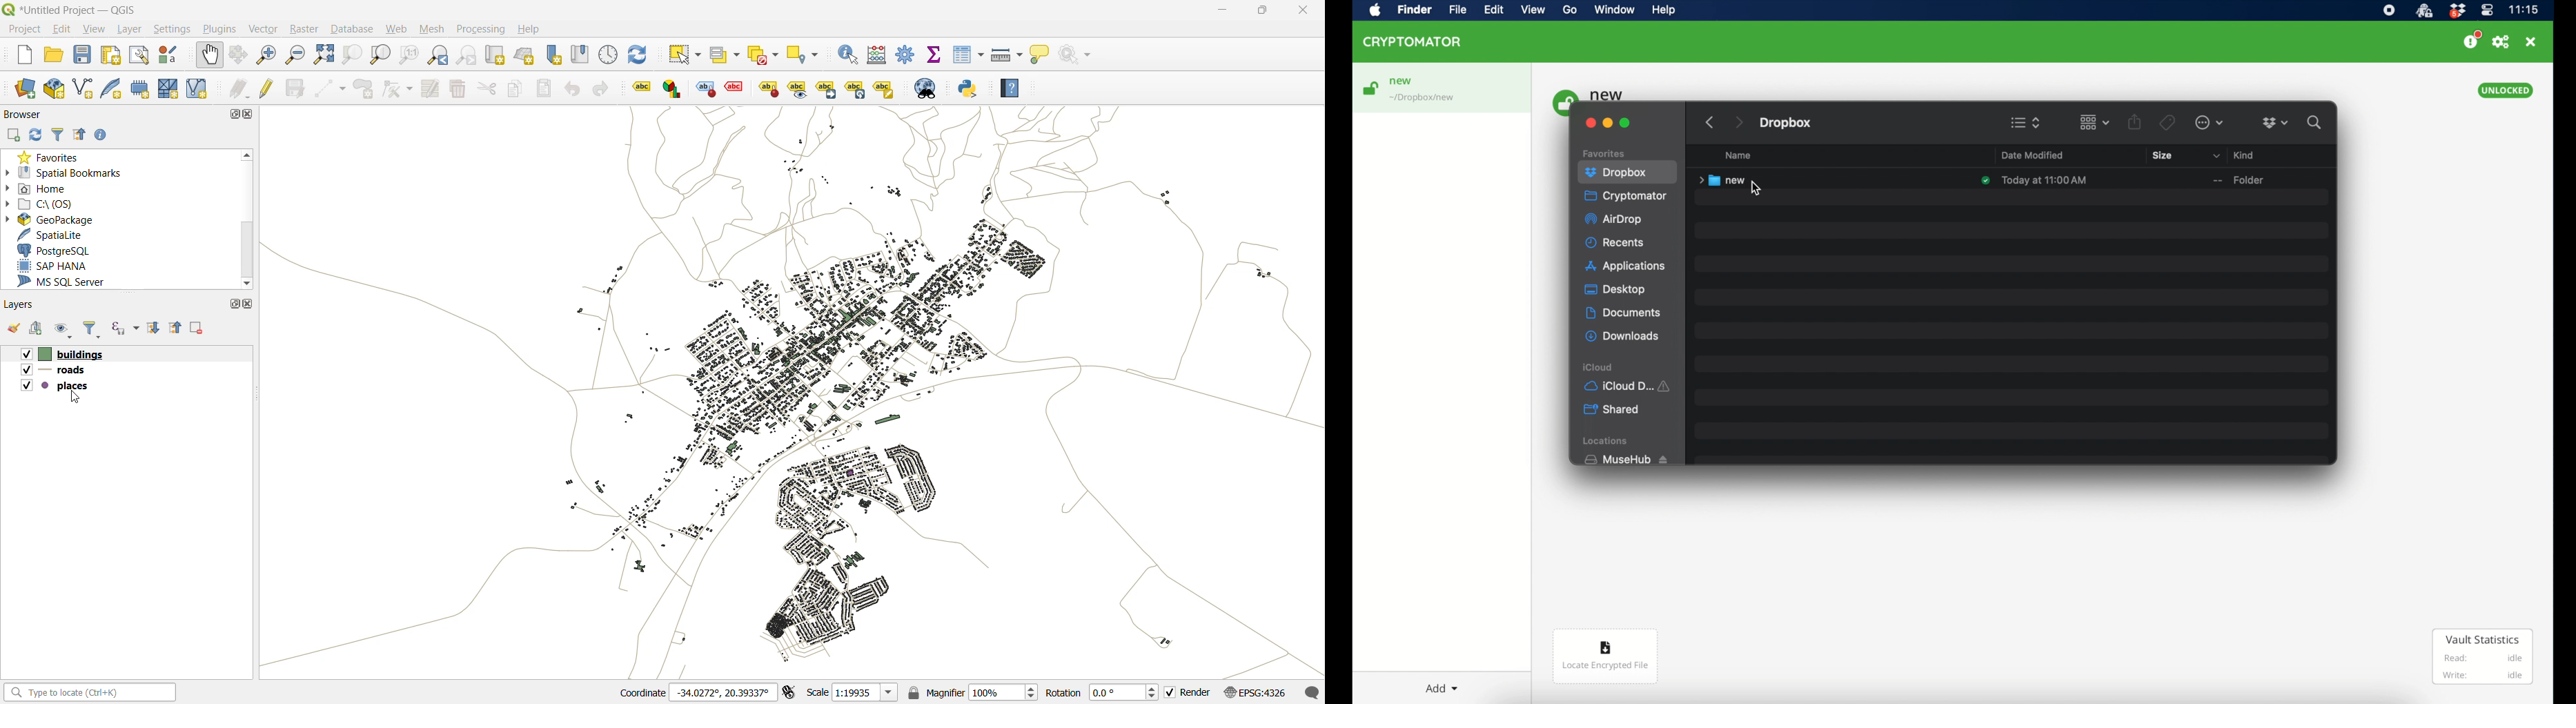 The image size is (2576, 728). I want to click on magnifier, so click(973, 693).